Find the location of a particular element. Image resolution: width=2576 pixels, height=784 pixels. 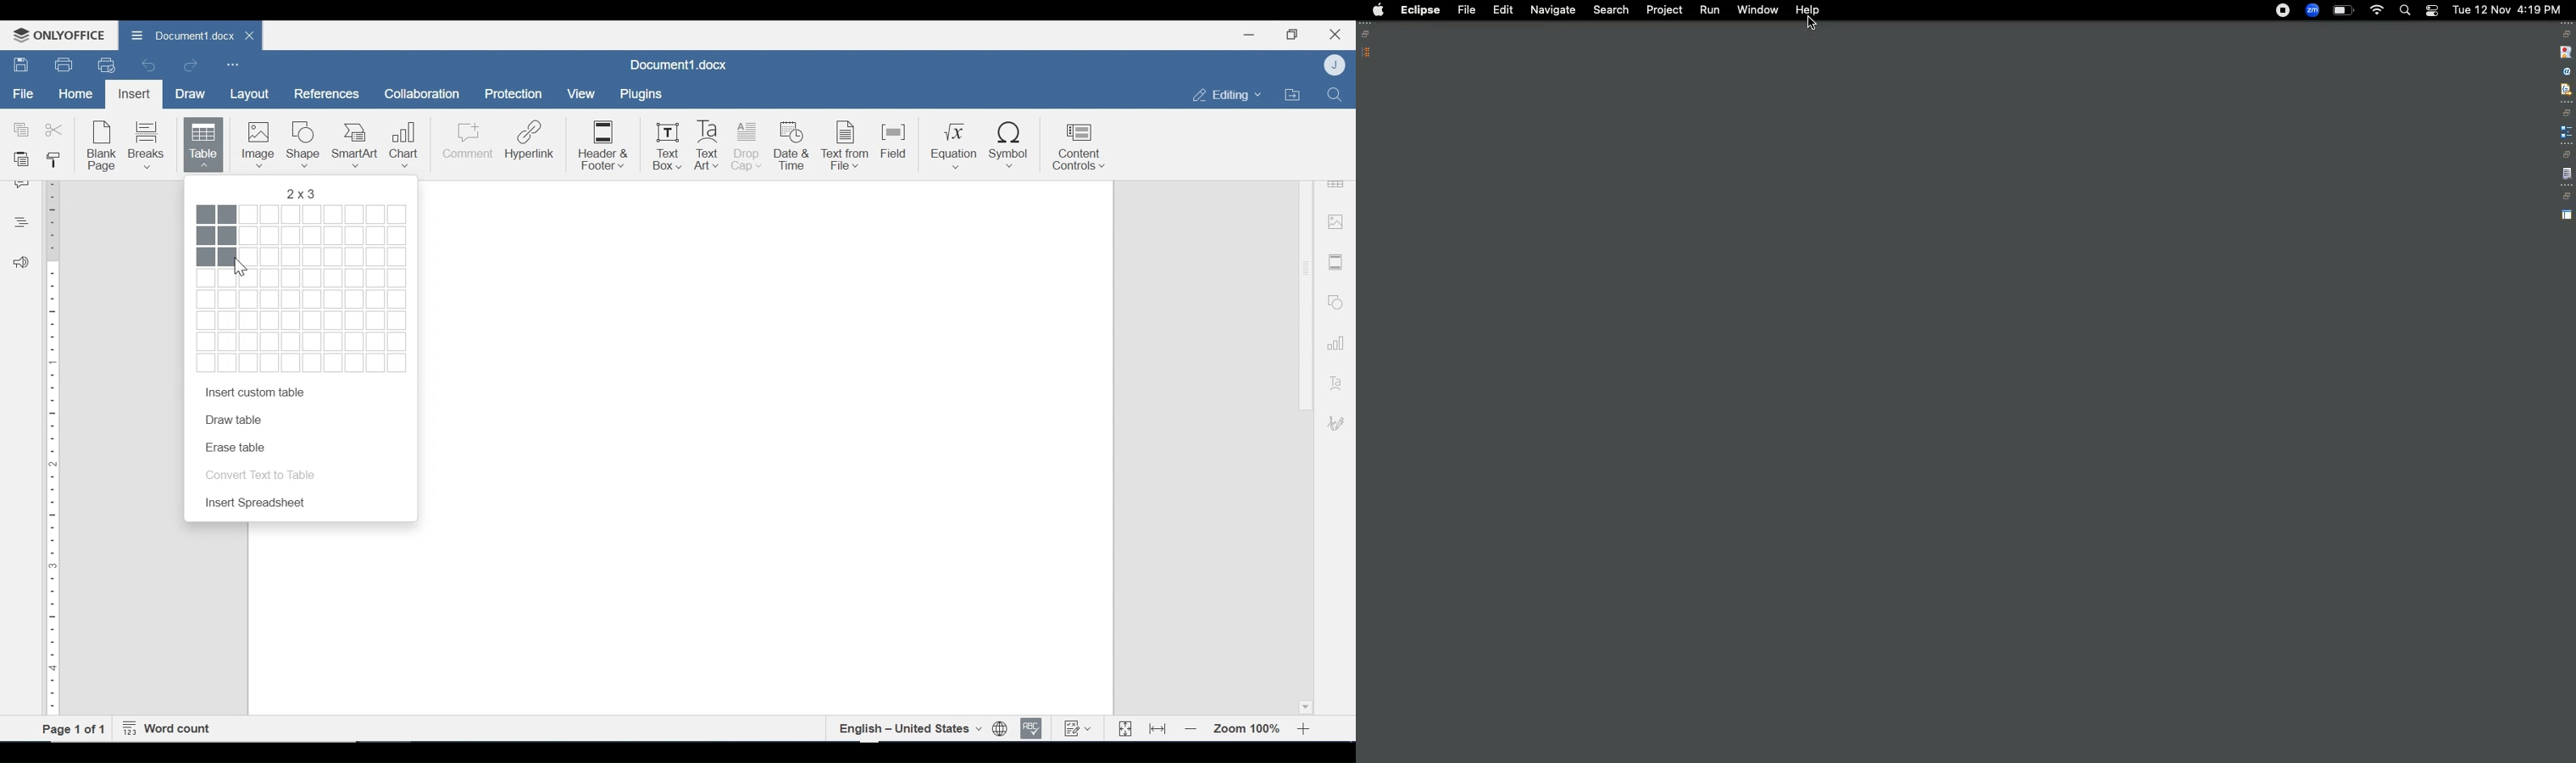

restore is located at coordinates (2568, 113).